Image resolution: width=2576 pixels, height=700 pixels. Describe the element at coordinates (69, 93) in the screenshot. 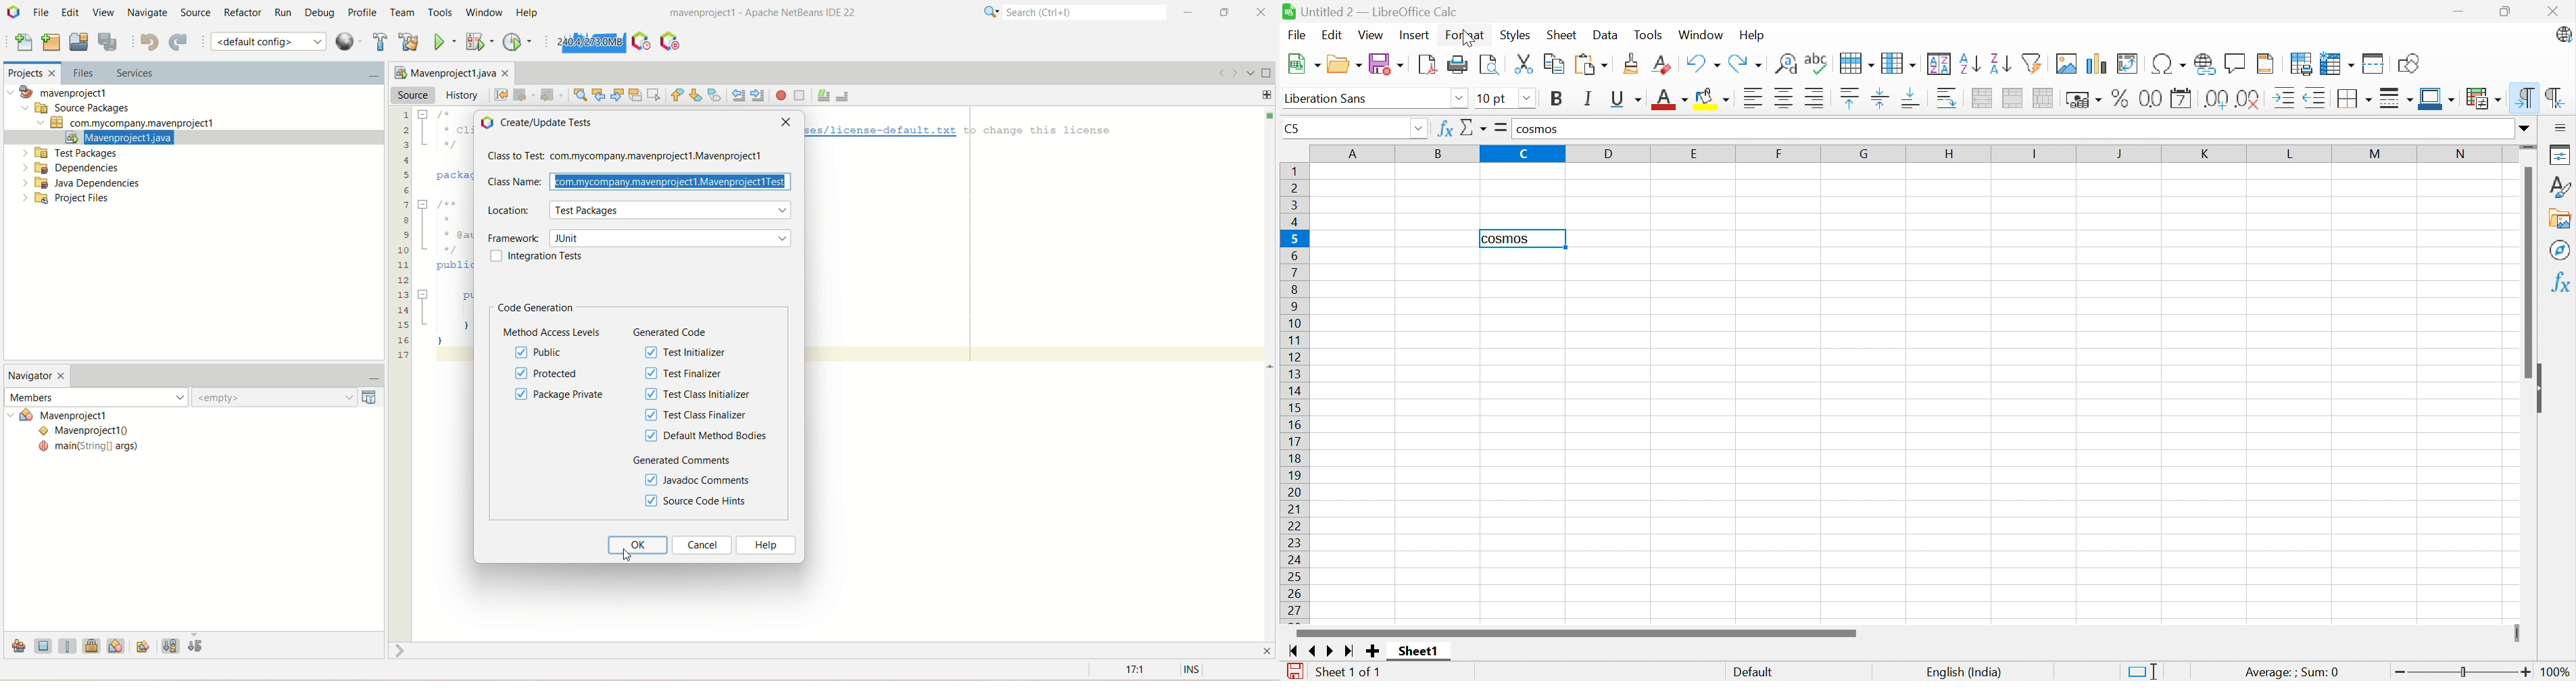

I see `mavenproject1` at that location.